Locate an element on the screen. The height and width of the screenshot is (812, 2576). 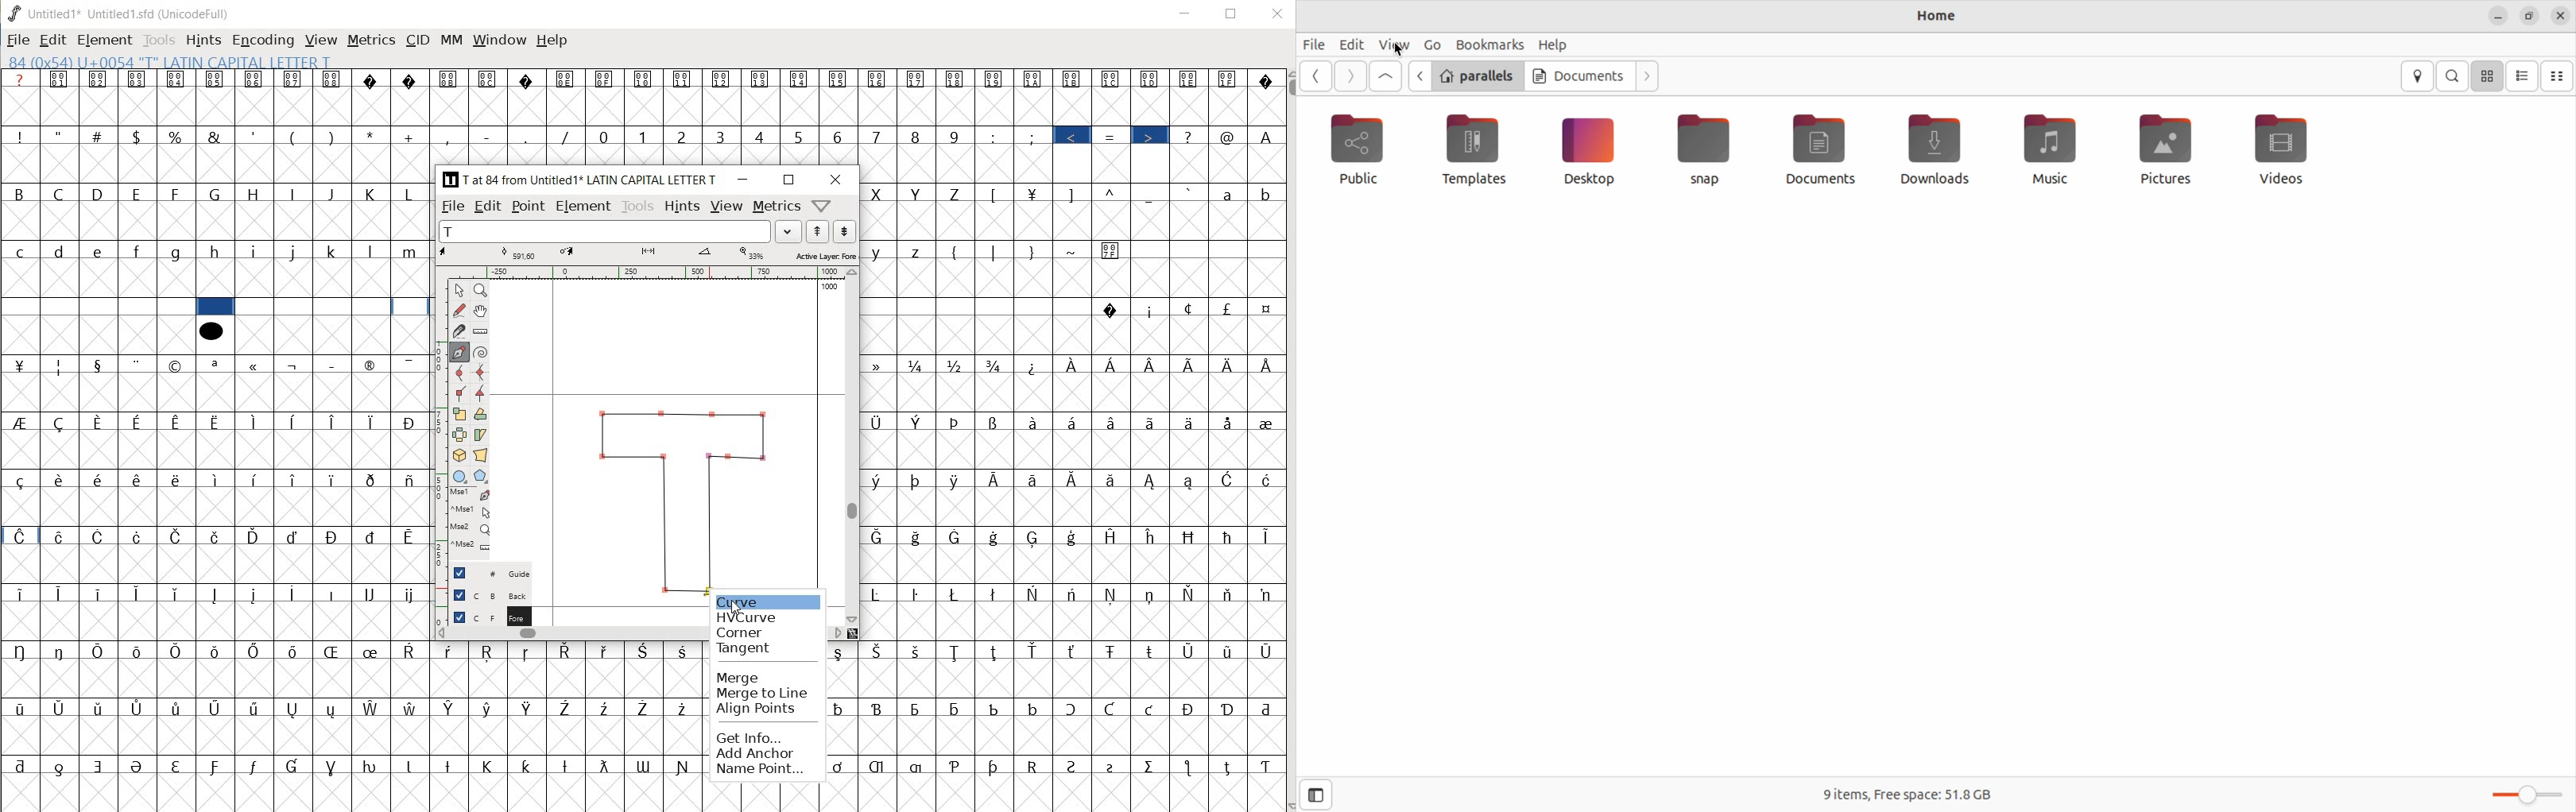
Symbol is located at coordinates (645, 650).